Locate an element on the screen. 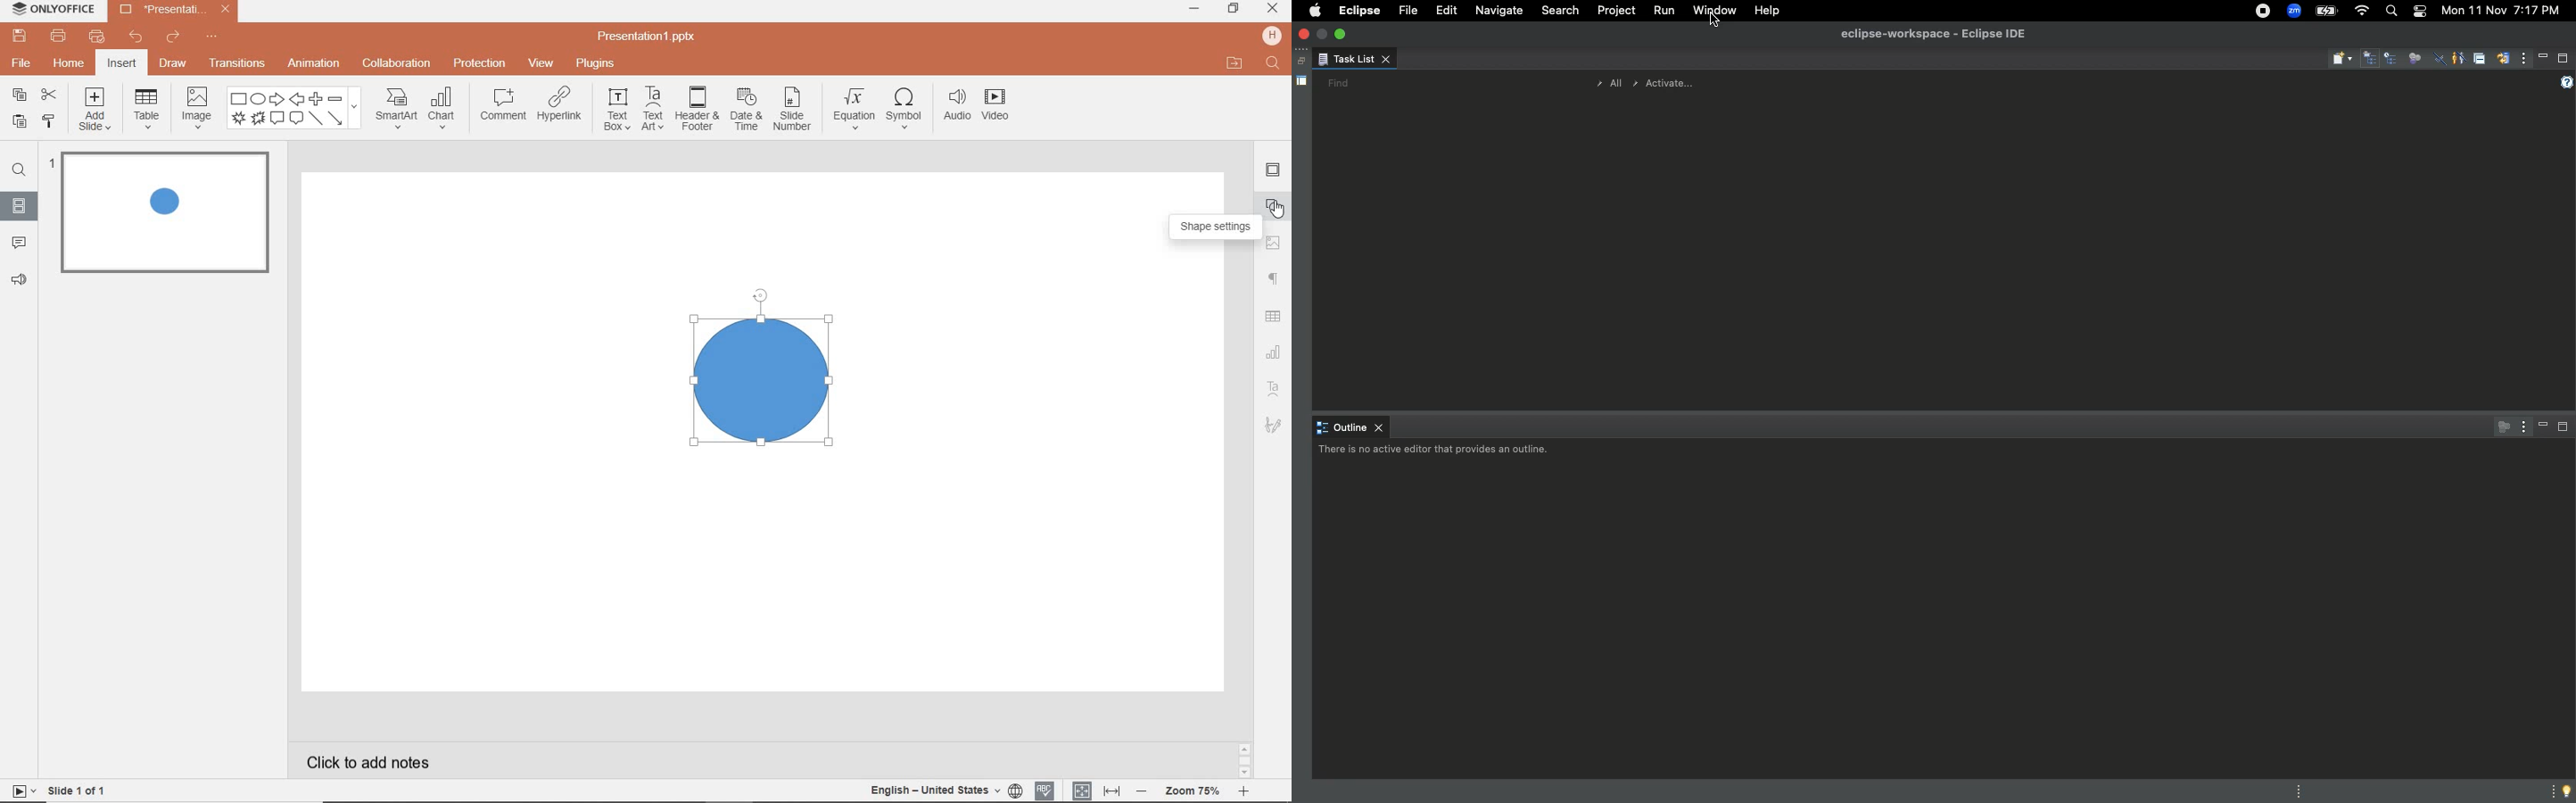 The image size is (2576, 812). fit to slide is located at coordinates (1083, 790).